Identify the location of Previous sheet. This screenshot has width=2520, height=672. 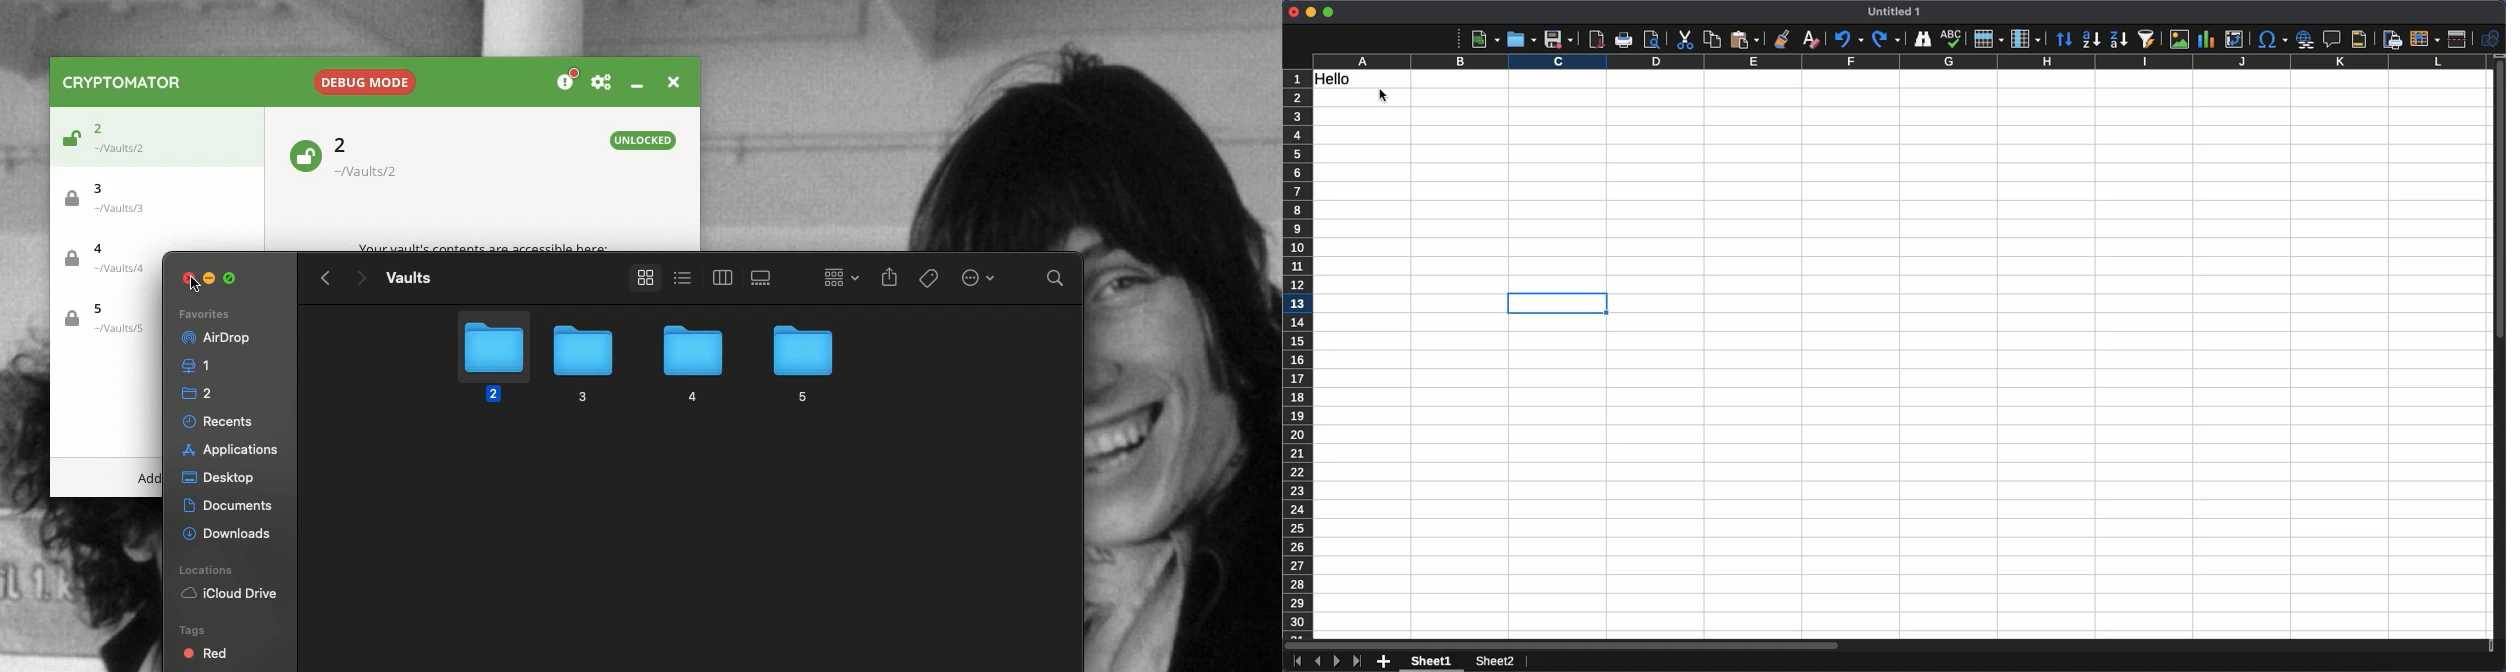
(1317, 661).